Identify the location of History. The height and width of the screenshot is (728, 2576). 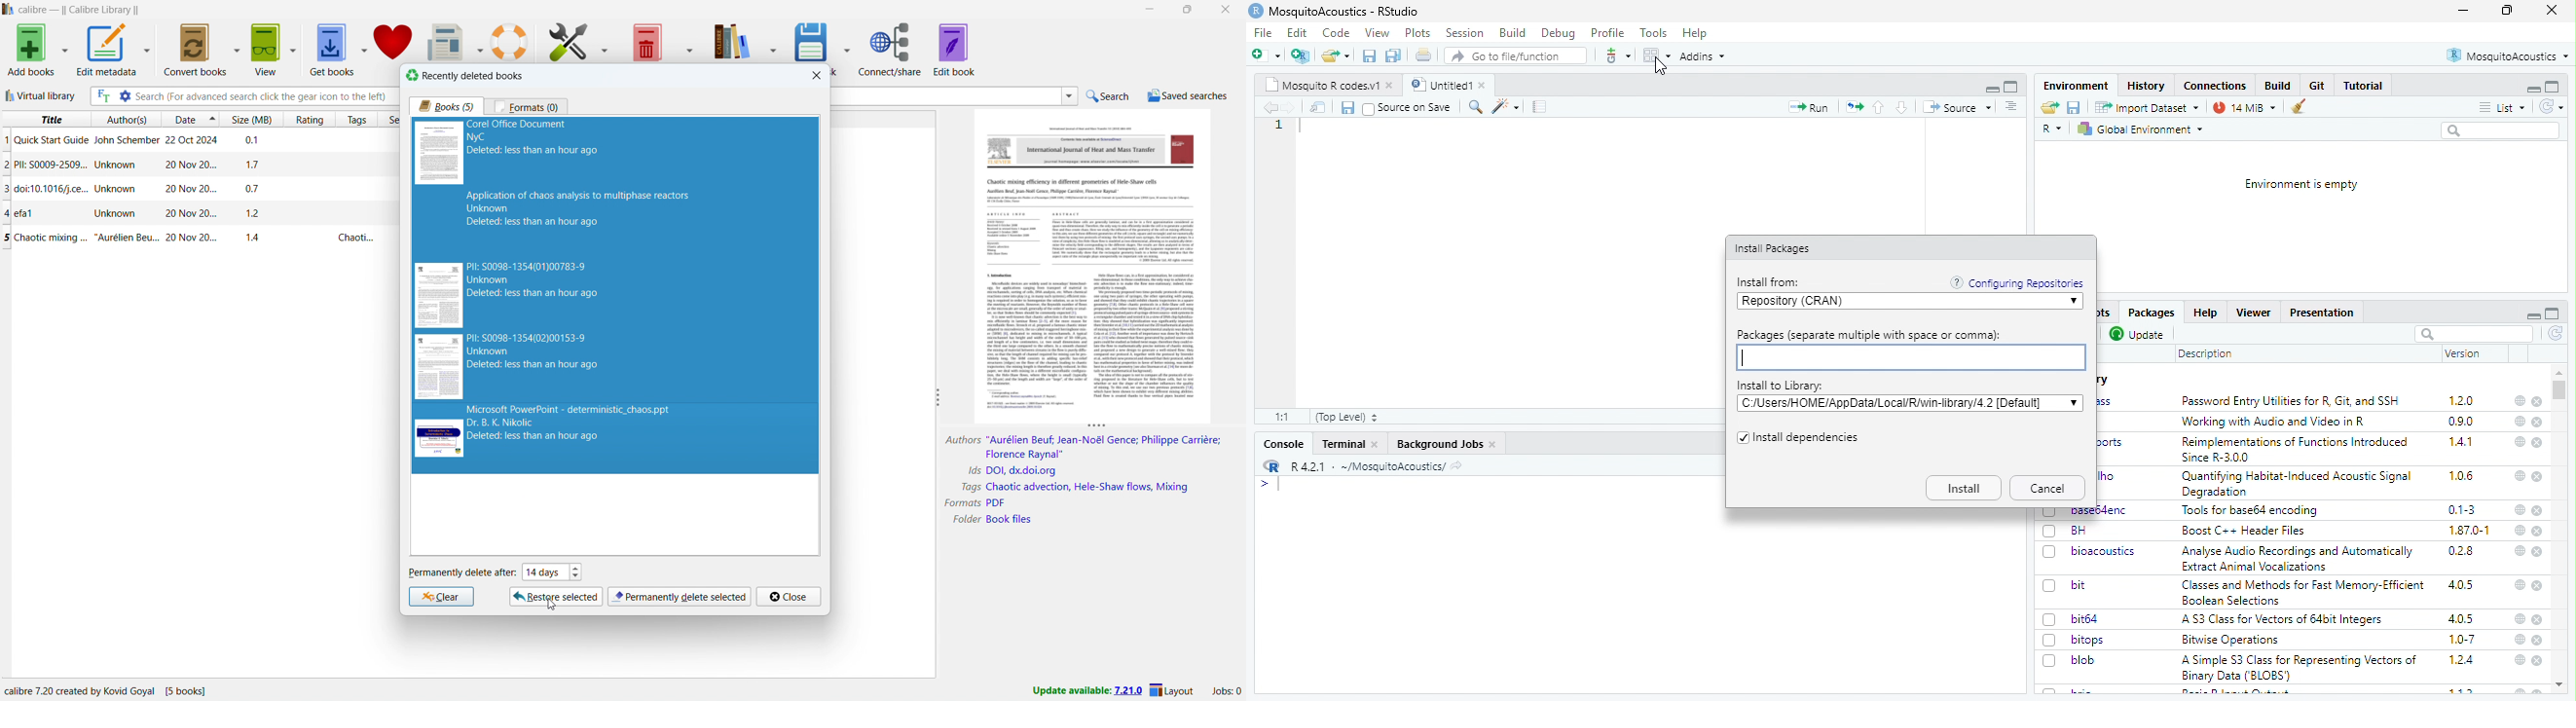
(2147, 87).